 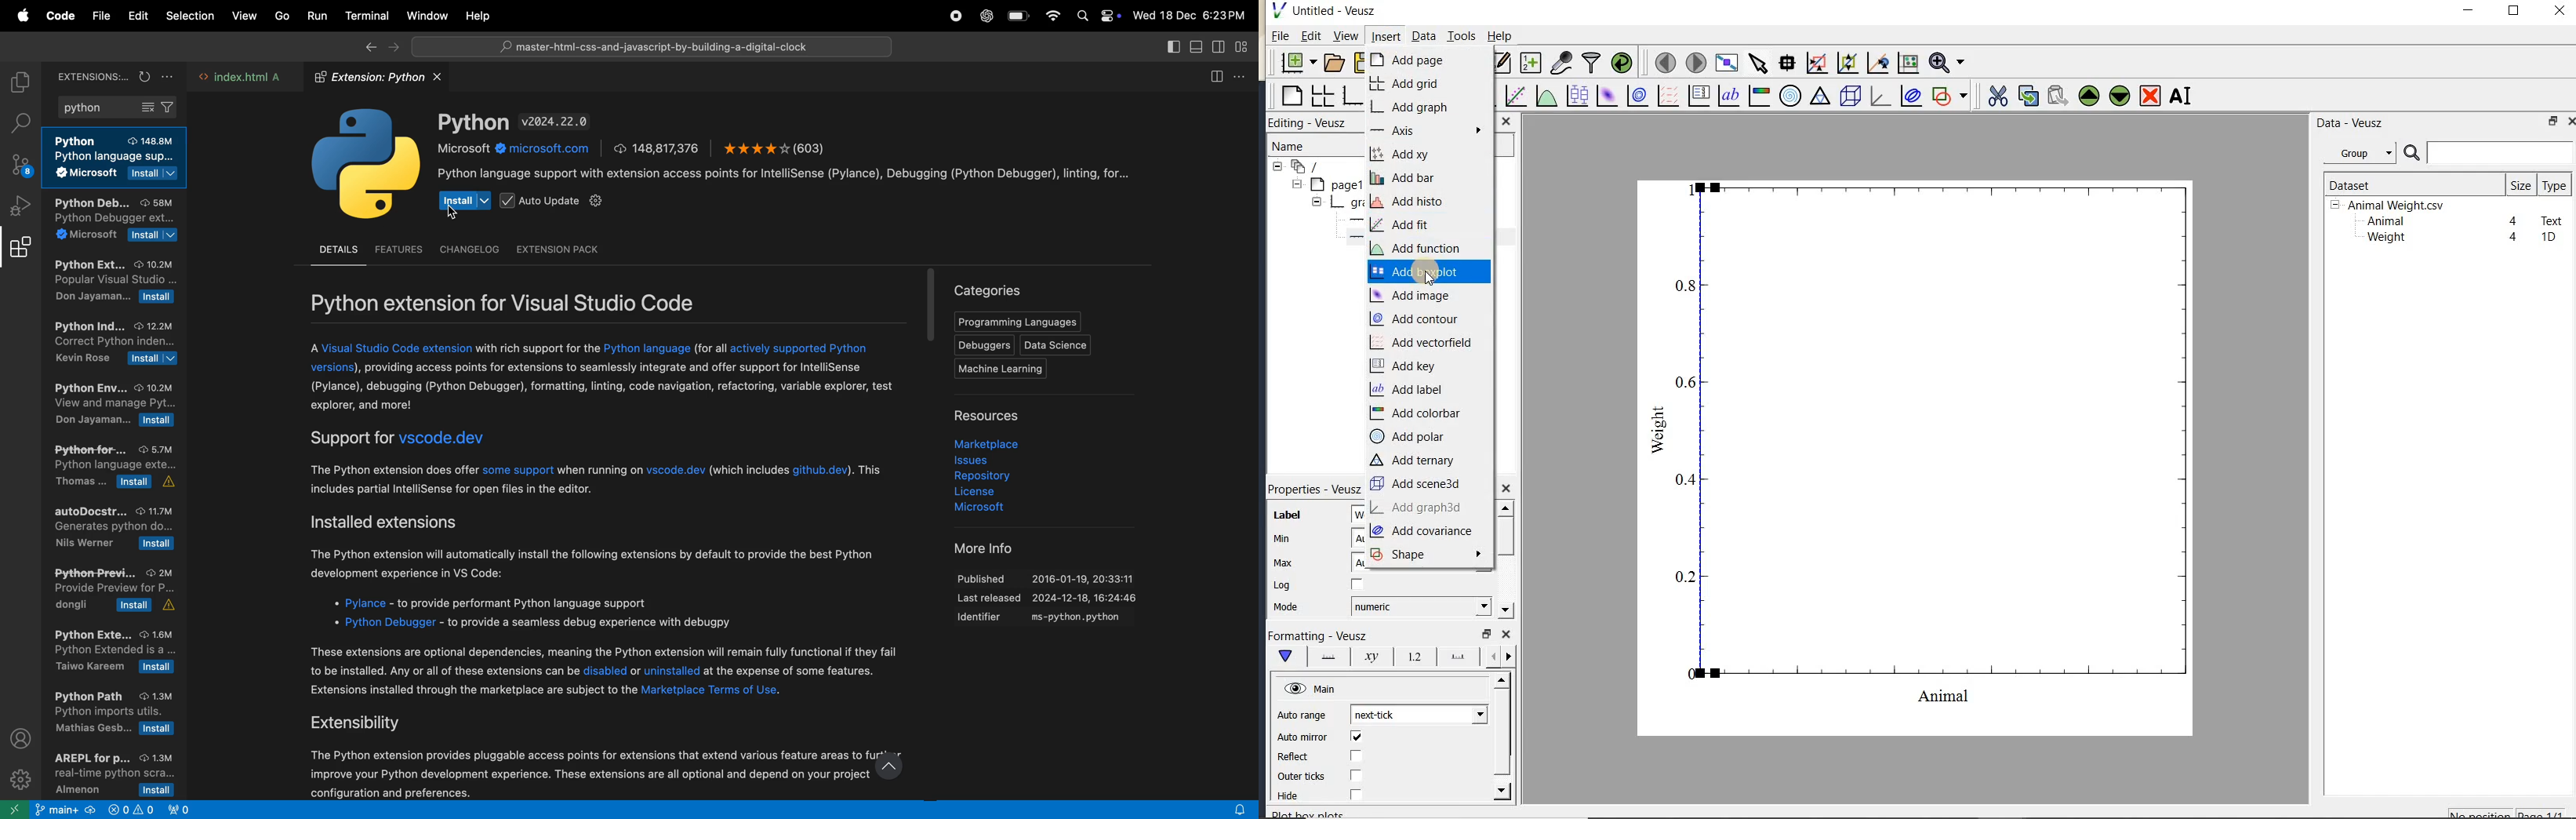 I want to click on add xy, so click(x=1402, y=154).